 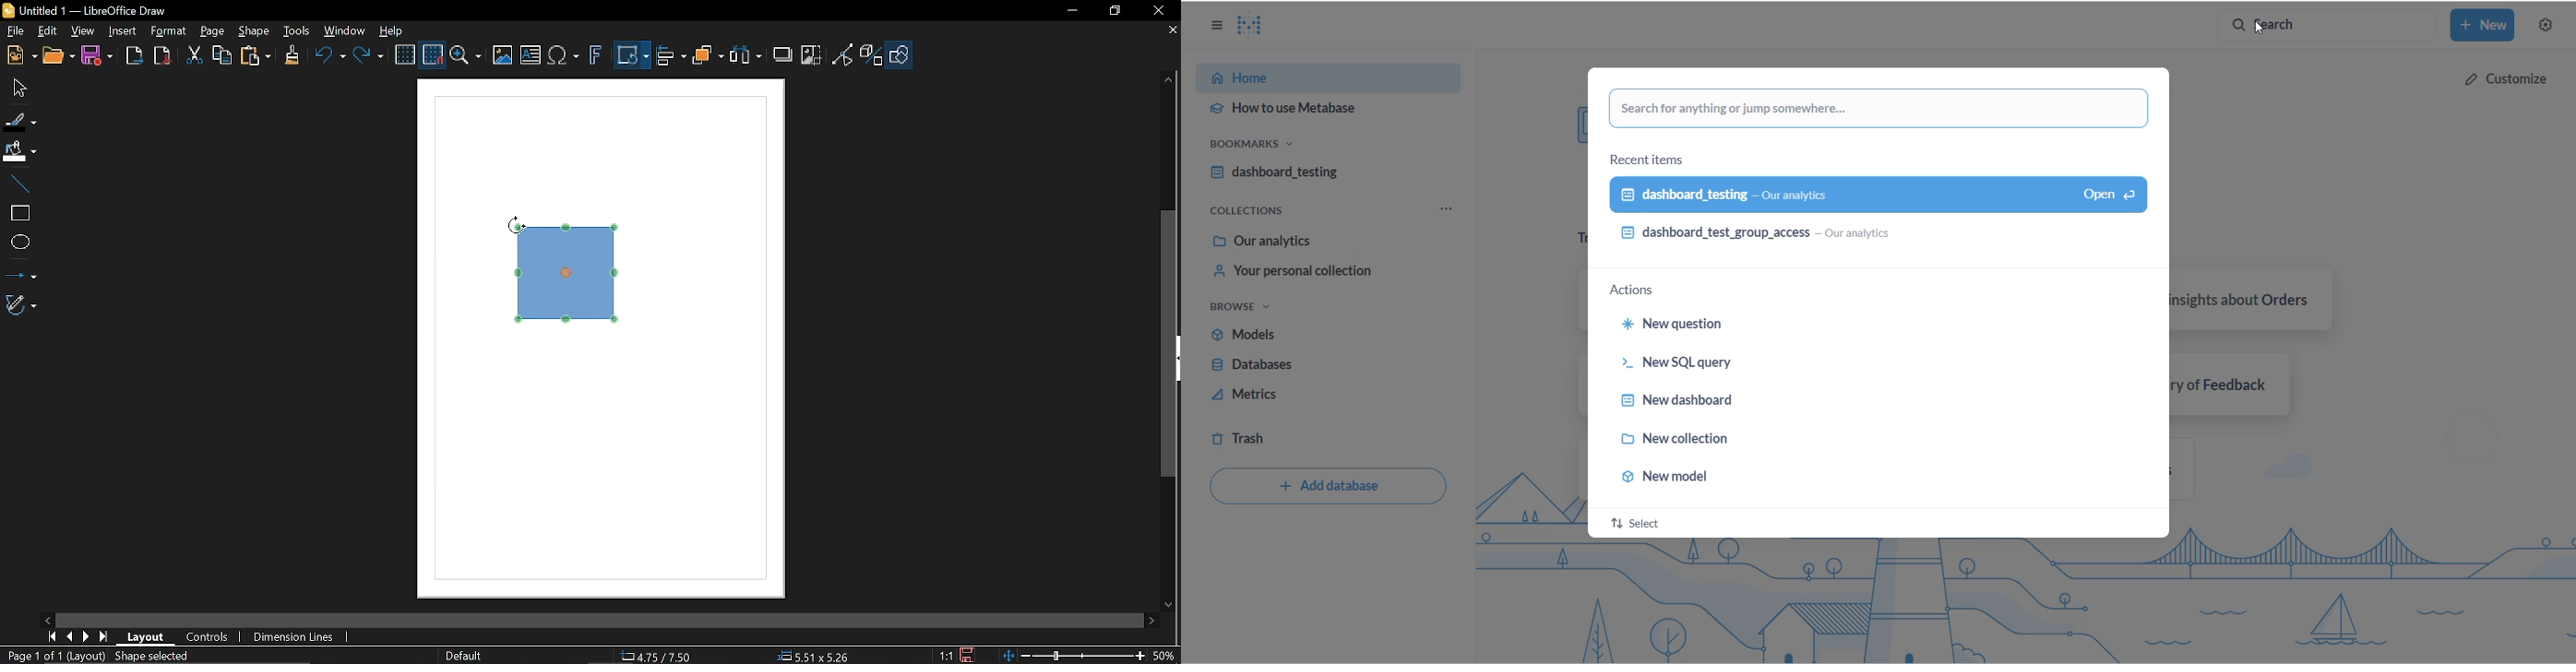 What do you see at coordinates (18, 242) in the screenshot?
I see `Ellipse` at bounding box center [18, 242].